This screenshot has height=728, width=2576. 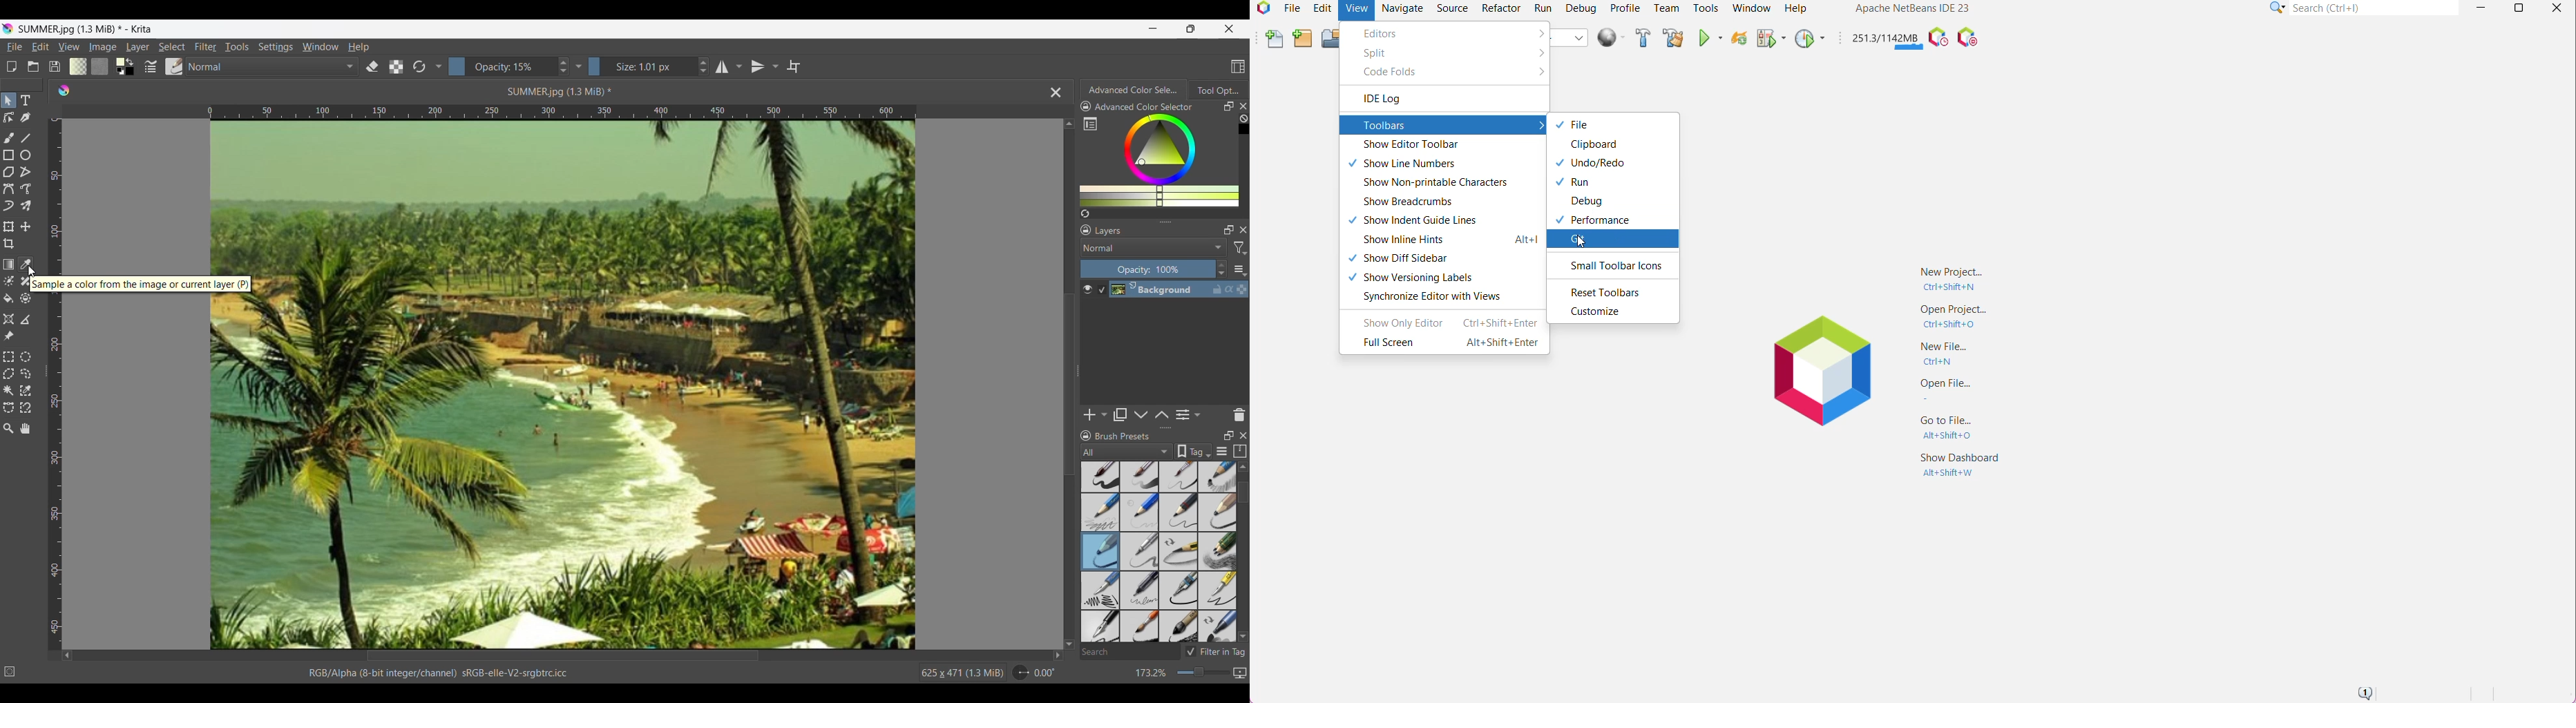 I want to click on Rectangle tool, so click(x=9, y=155).